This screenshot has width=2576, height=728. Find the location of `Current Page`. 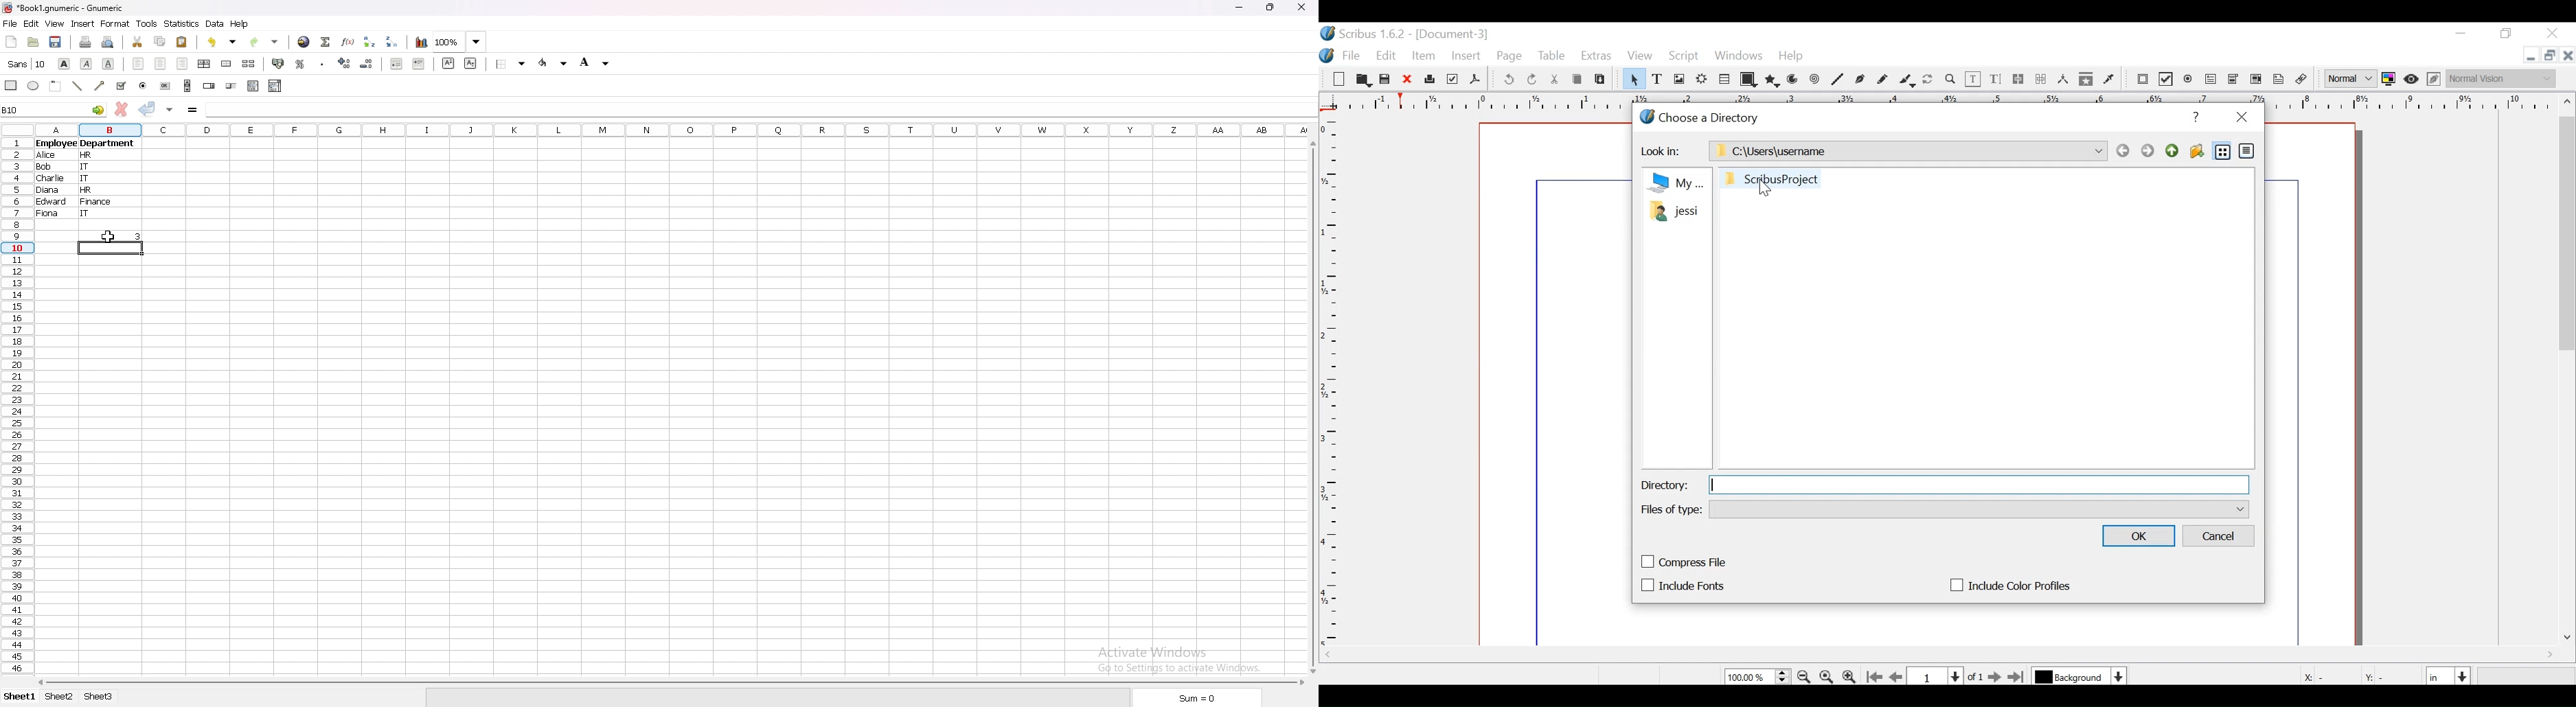

Current Page is located at coordinates (1937, 675).